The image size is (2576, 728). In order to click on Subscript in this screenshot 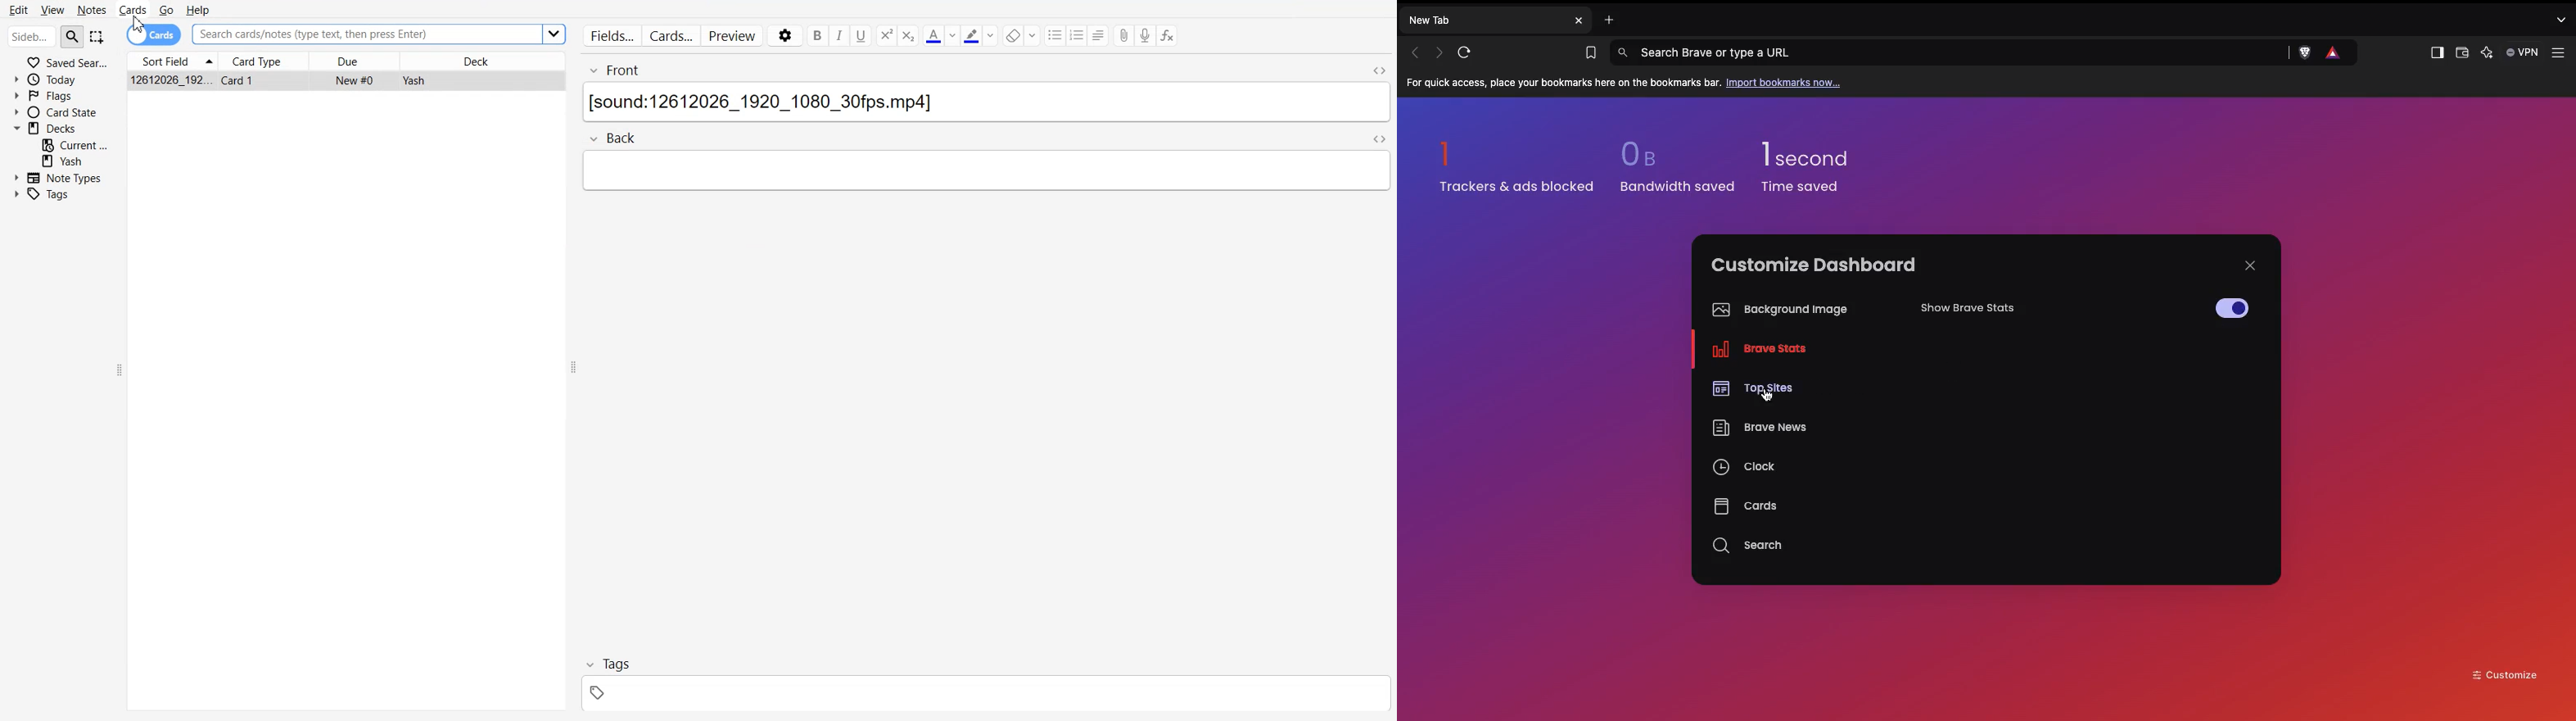, I will do `click(886, 36)`.